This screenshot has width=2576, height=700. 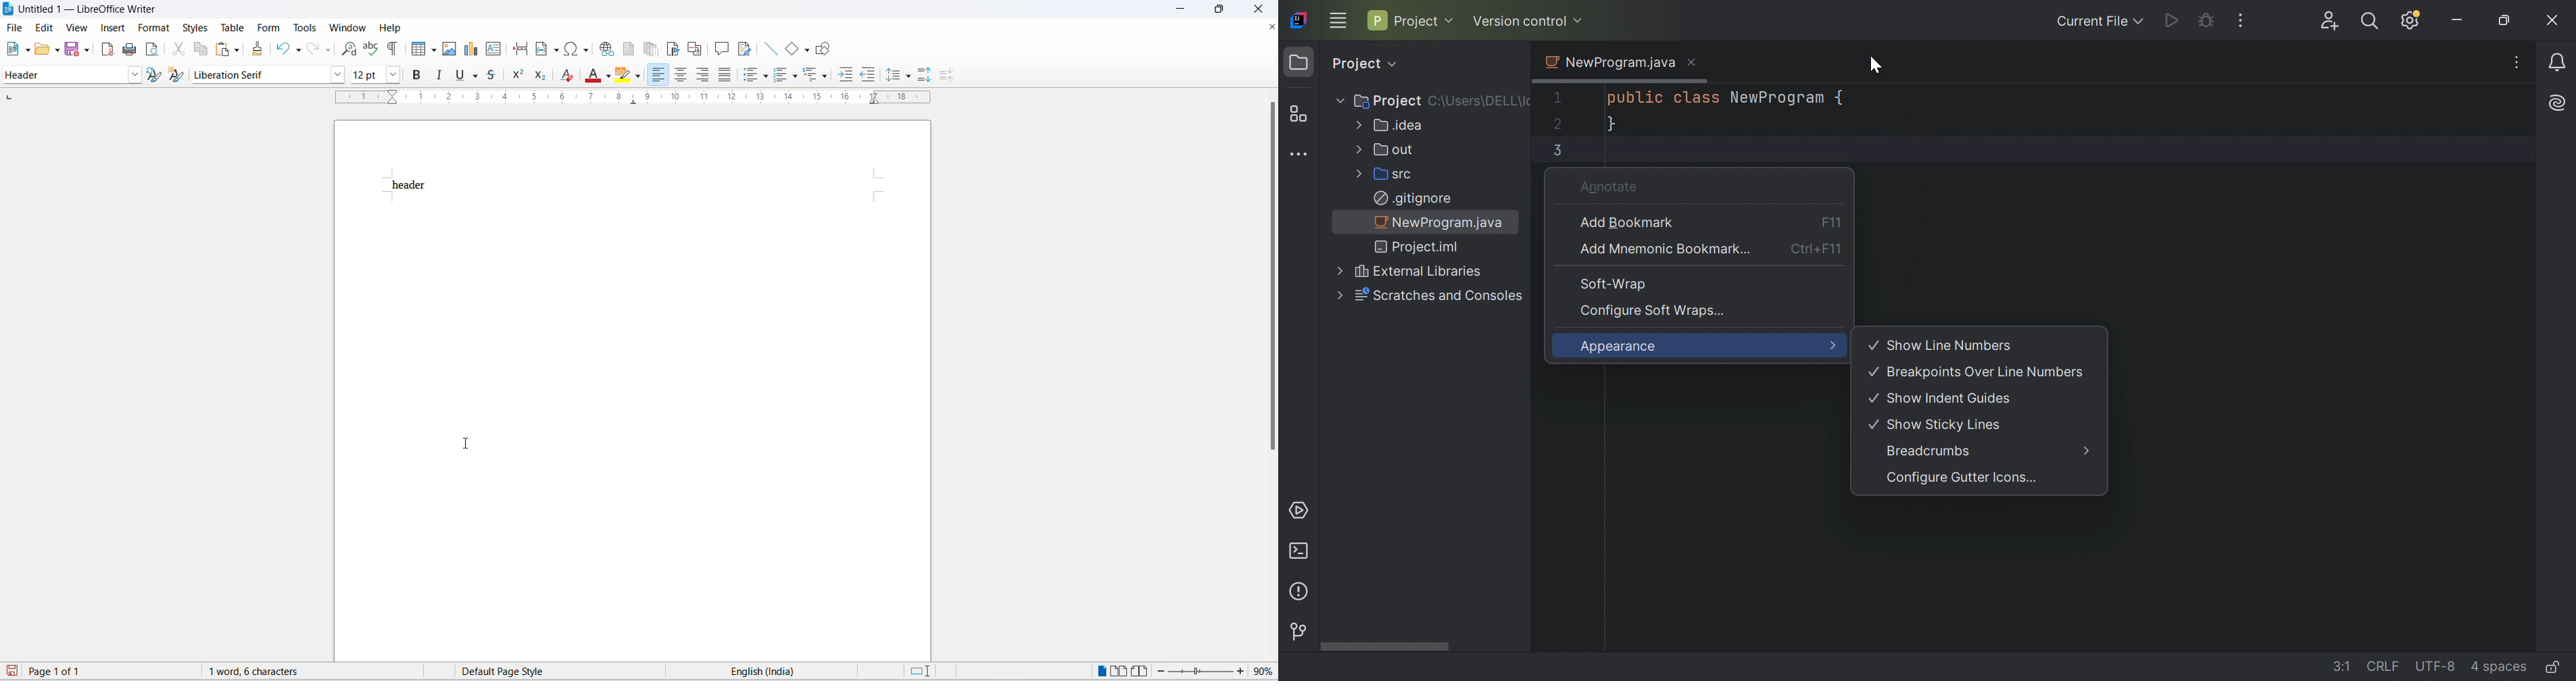 What do you see at coordinates (178, 73) in the screenshot?
I see `create new style from selection` at bounding box center [178, 73].